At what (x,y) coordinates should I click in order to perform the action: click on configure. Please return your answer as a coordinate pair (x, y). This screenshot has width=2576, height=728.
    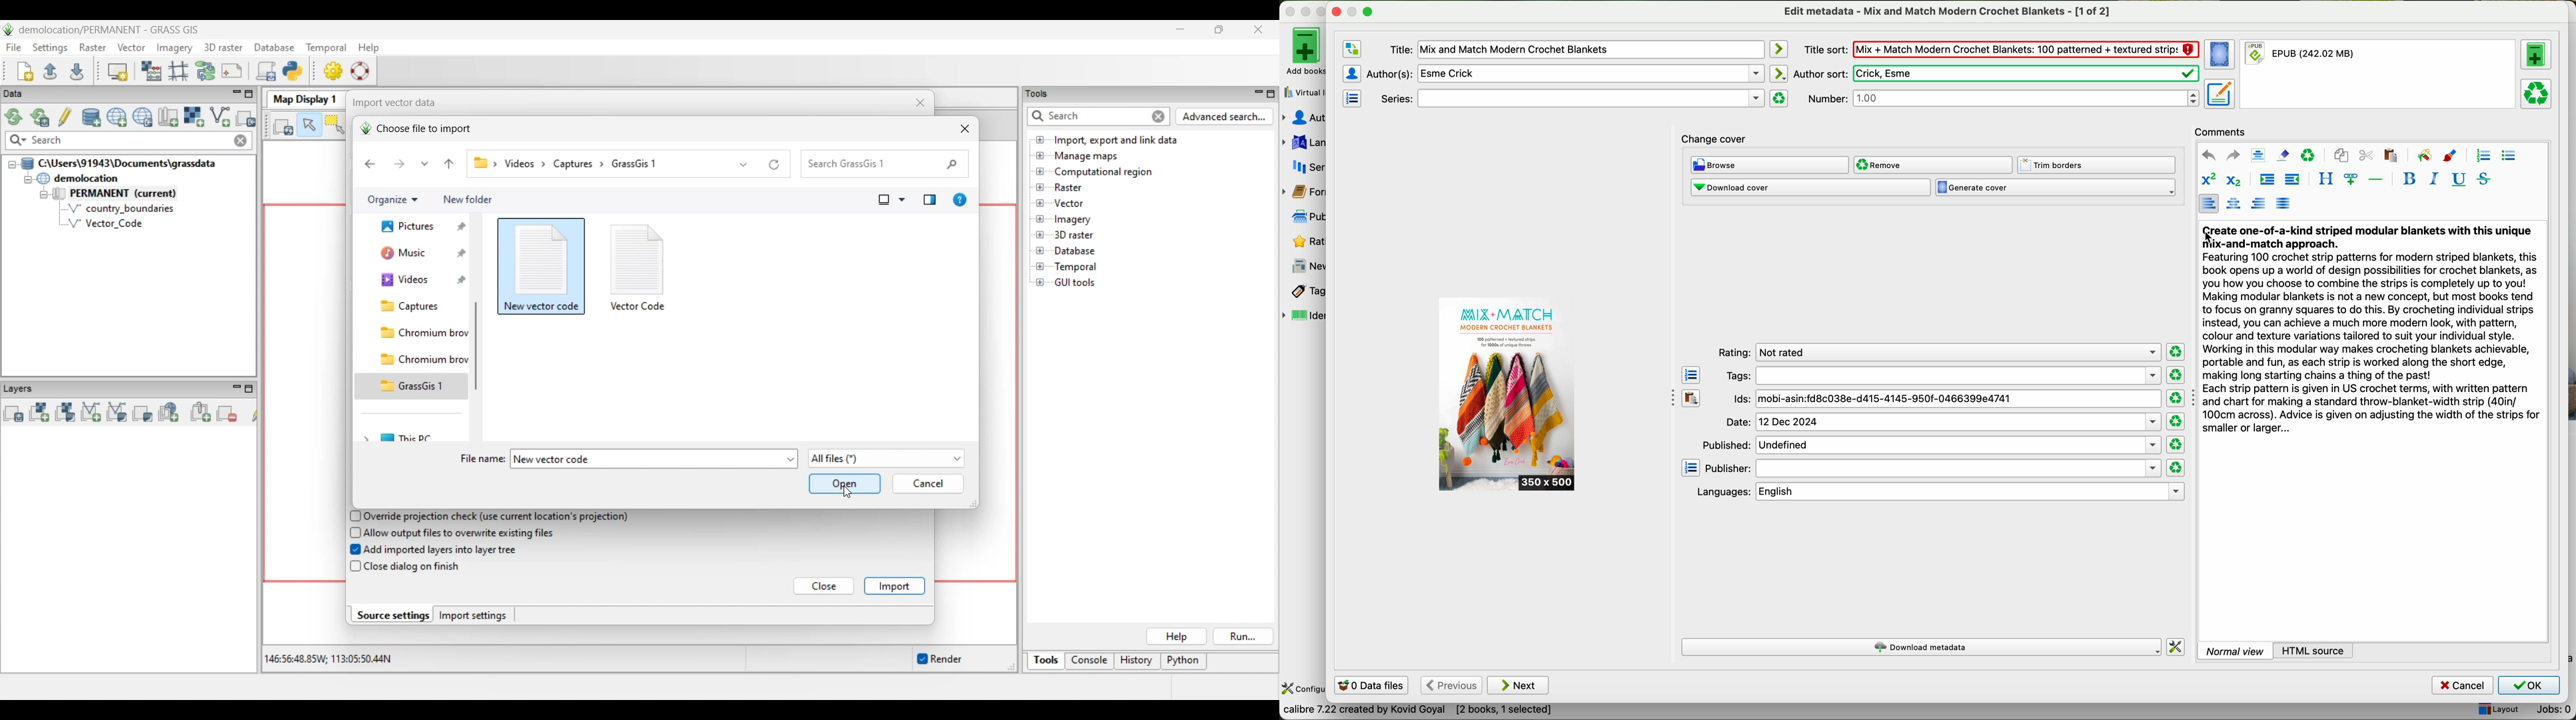
    Looking at the image, I should click on (1303, 689).